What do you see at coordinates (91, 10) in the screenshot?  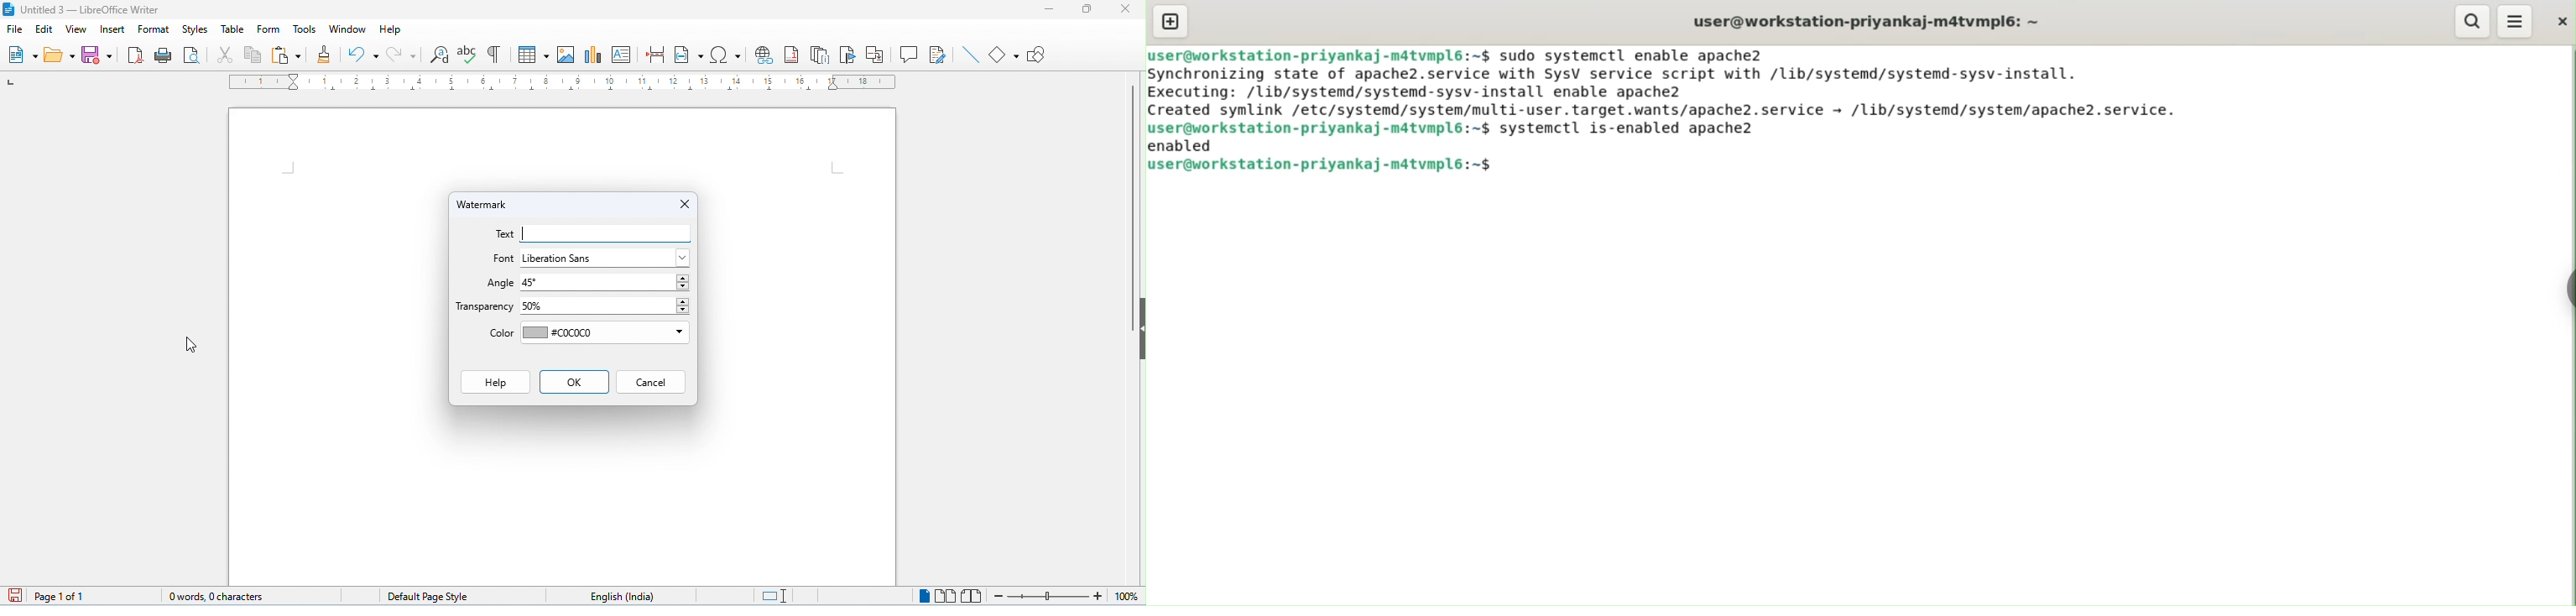 I see `Untitled 3 - LibreOffice Writer` at bounding box center [91, 10].